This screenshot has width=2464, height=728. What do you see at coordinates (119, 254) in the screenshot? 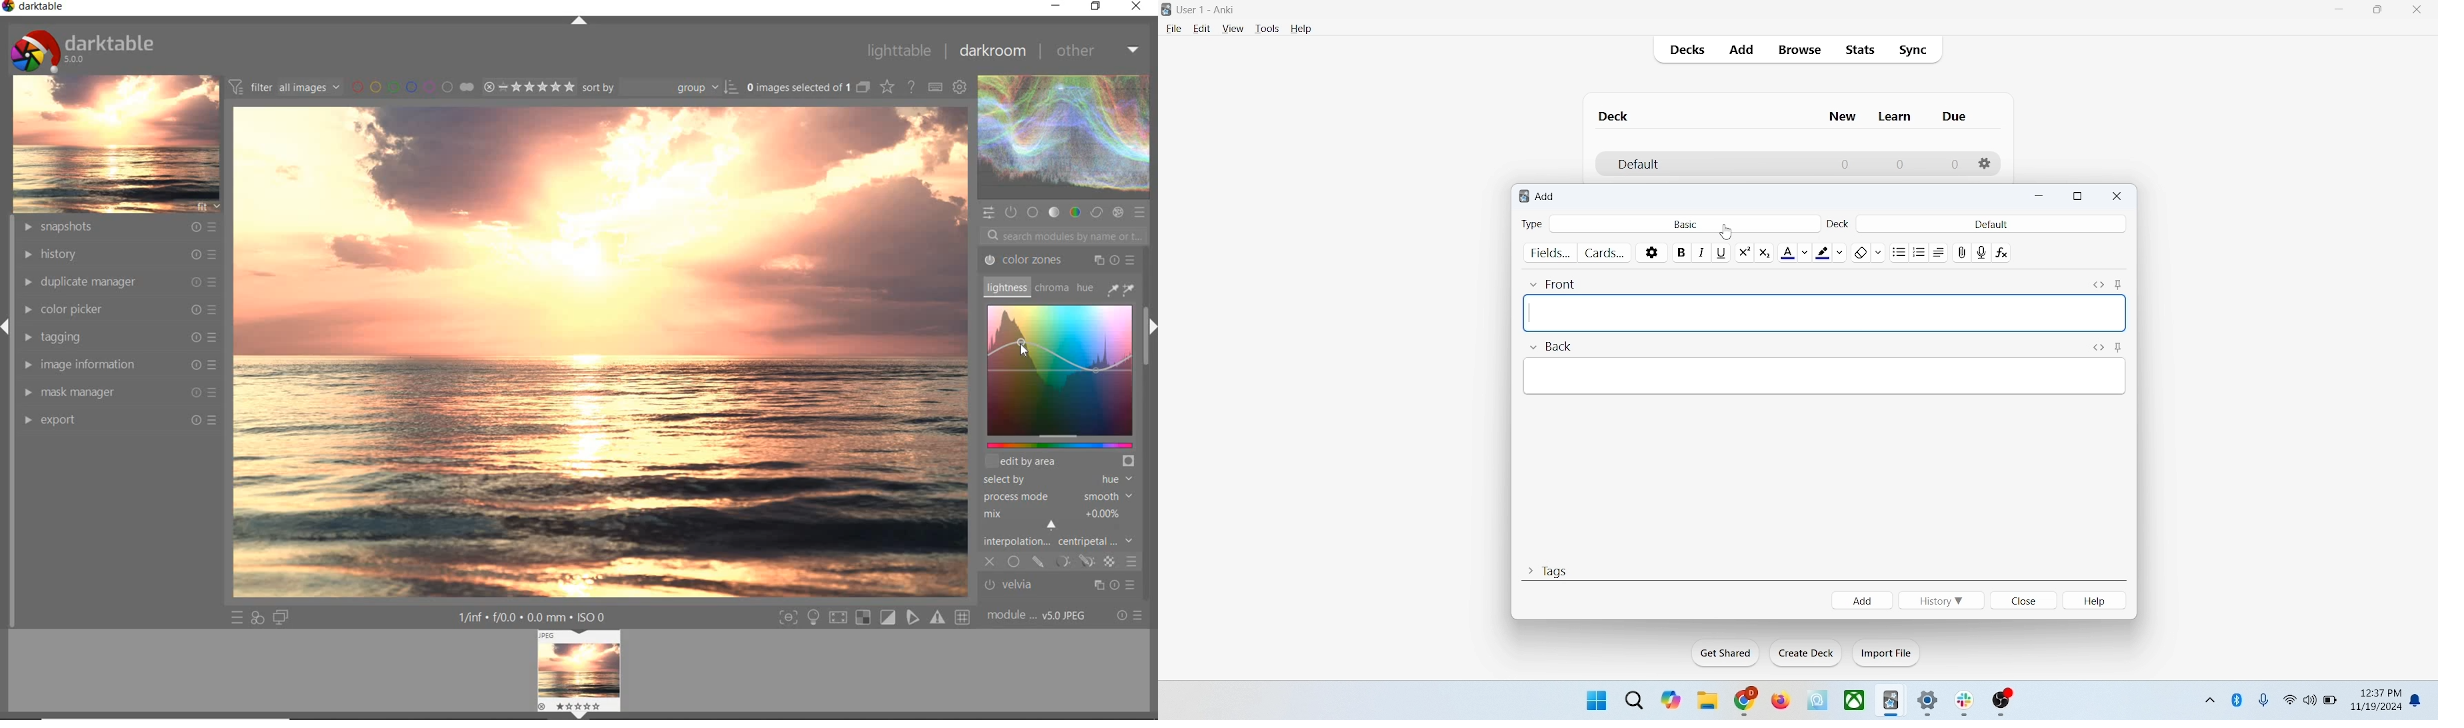
I see `HISTORY` at bounding box center [119, 254].